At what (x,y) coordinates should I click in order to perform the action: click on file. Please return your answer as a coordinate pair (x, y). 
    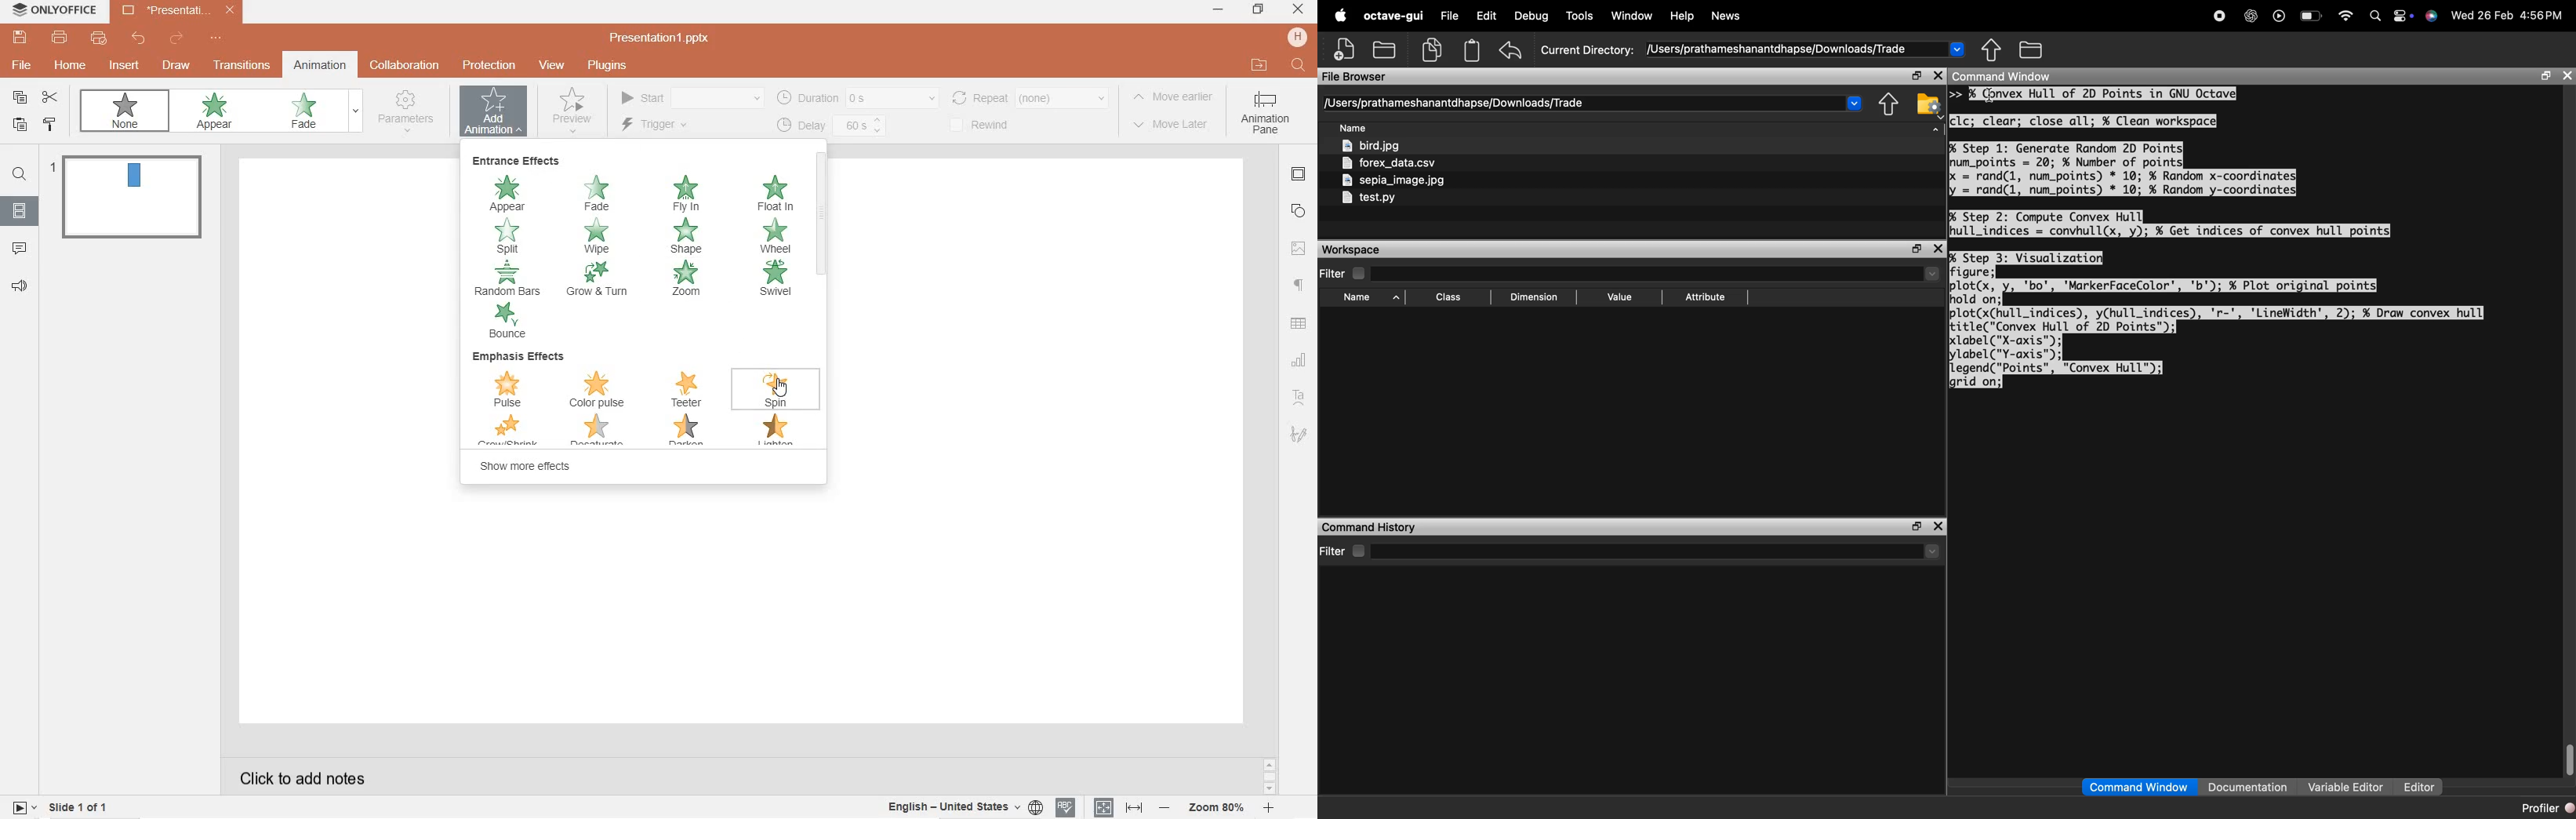
    Looking at the image, I should click on (1449, 15).